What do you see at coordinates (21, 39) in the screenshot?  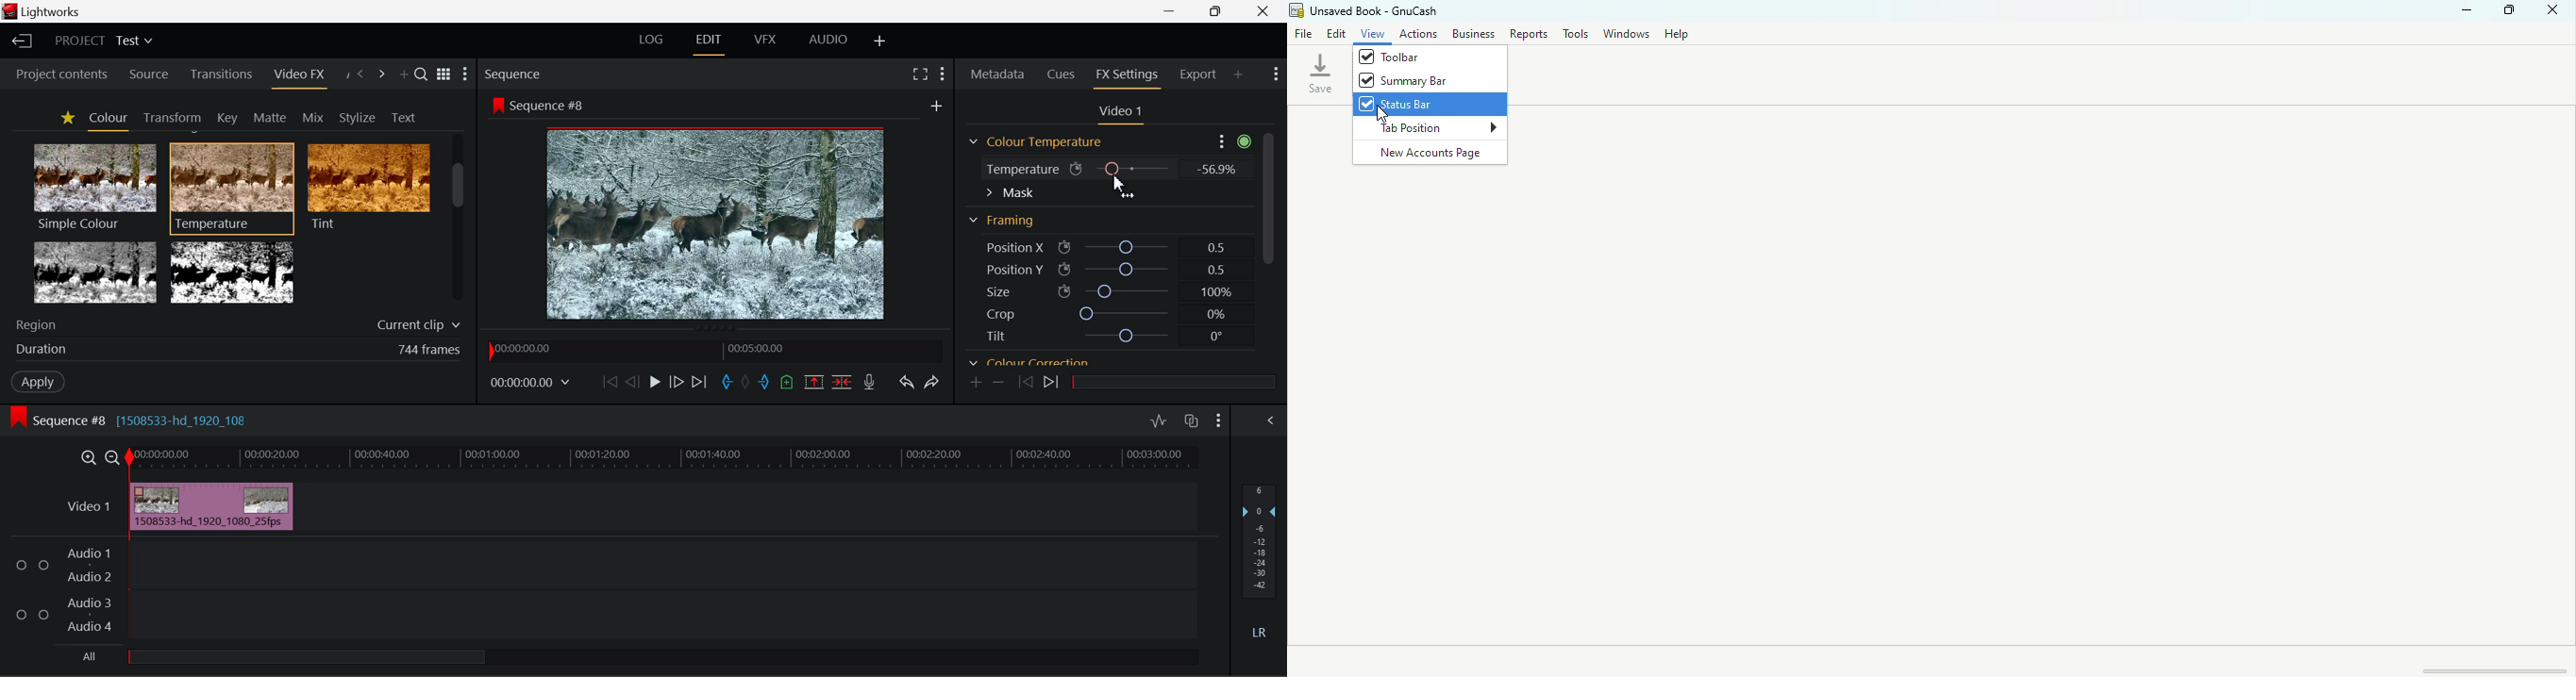 I see `Back to Homepage` at bounding box center [21, 39].